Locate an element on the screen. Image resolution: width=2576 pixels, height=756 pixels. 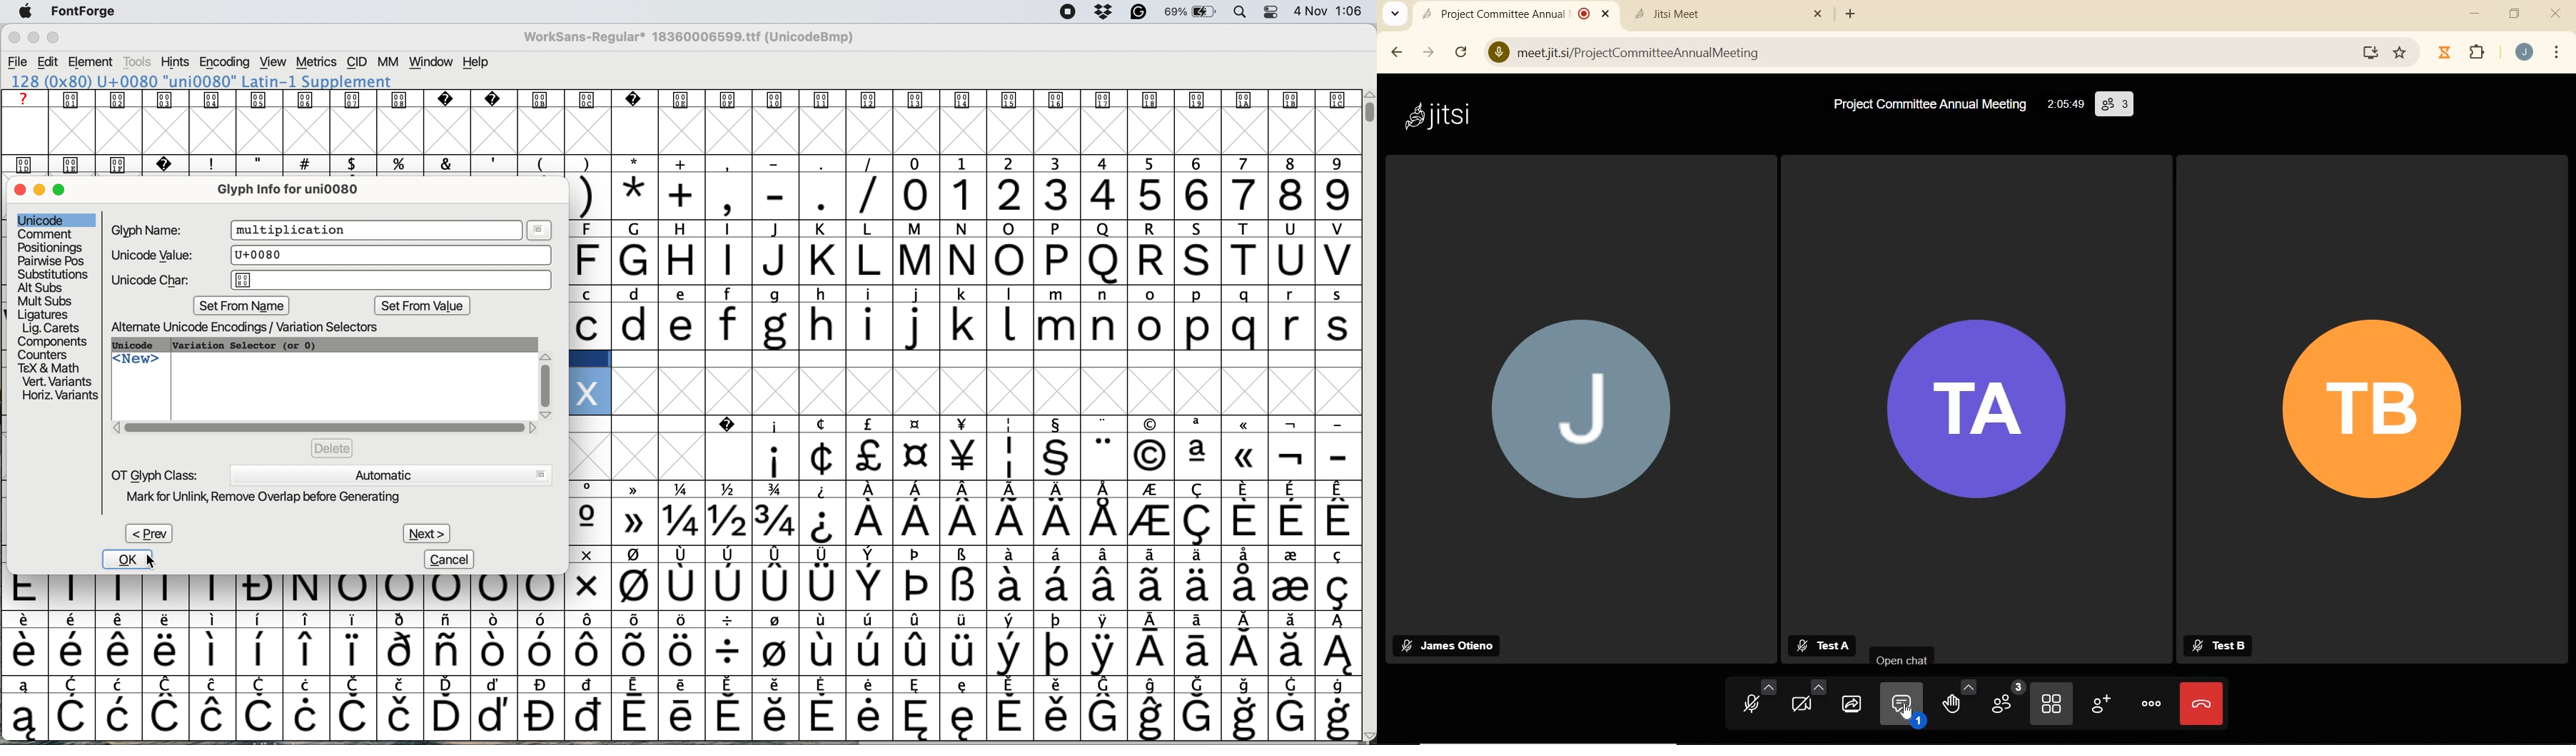
special characters is located at coordinates (969, 457).